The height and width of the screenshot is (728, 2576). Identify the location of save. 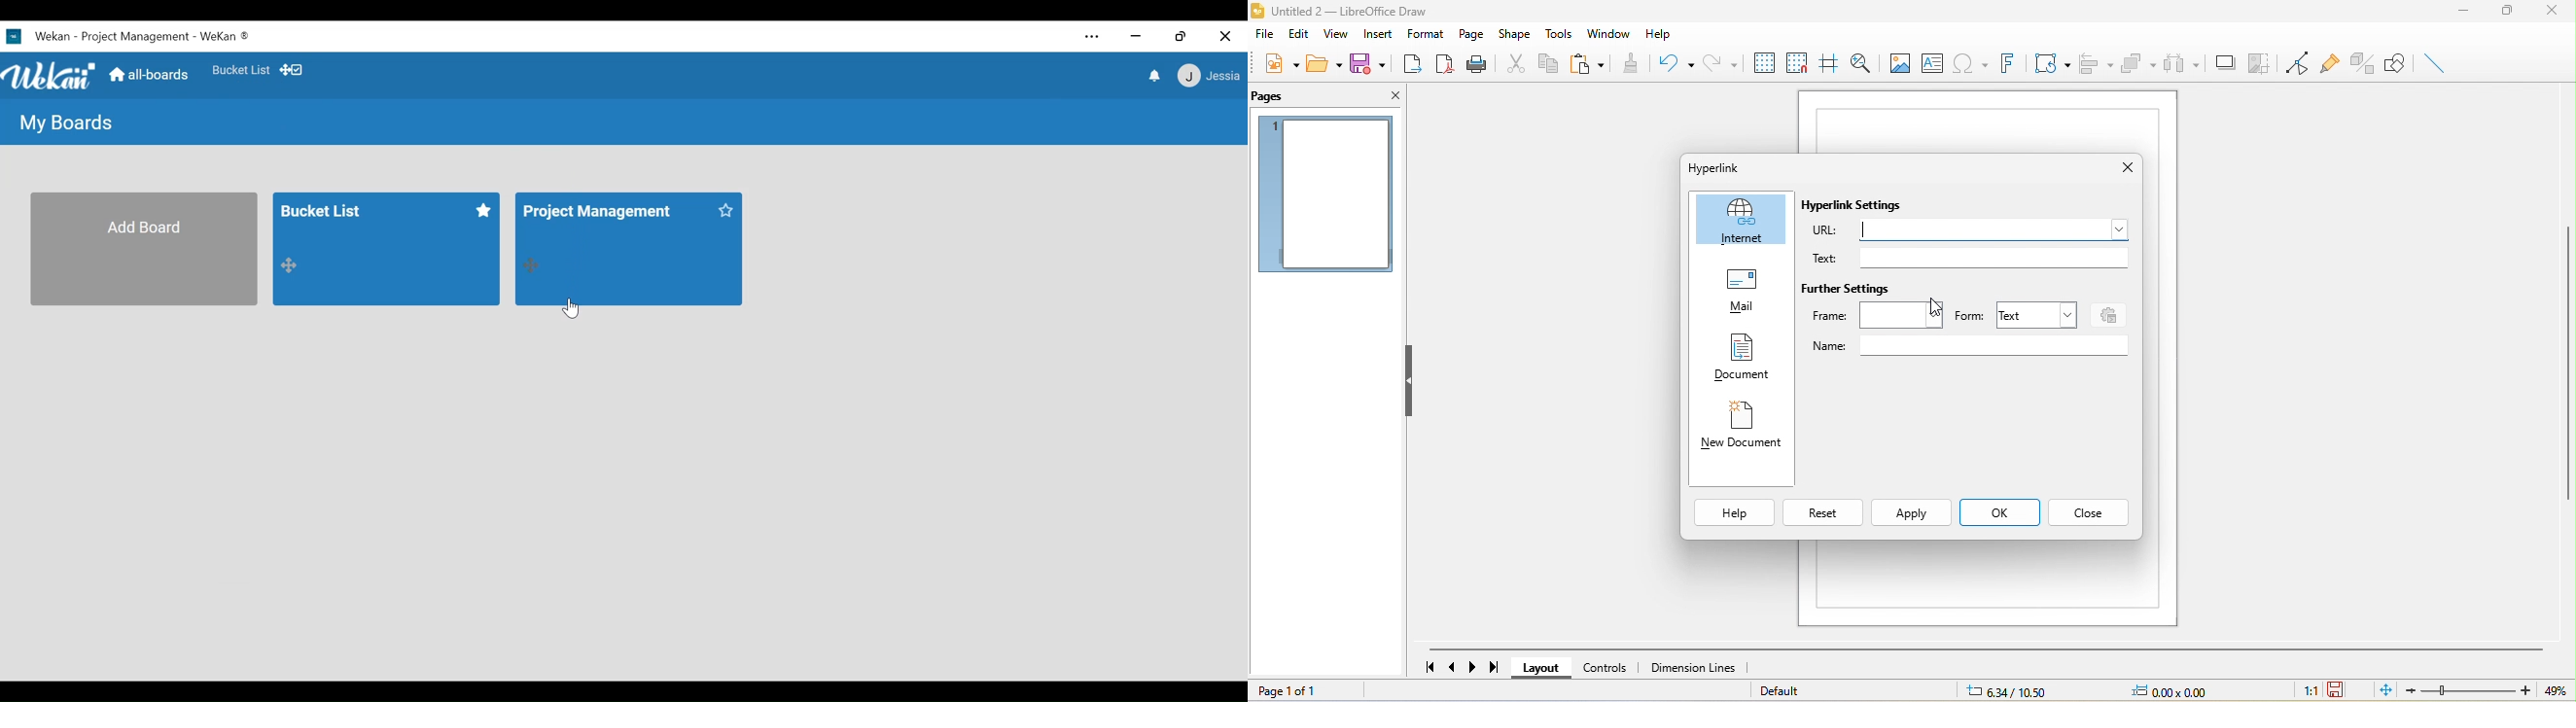
(1372, 63).